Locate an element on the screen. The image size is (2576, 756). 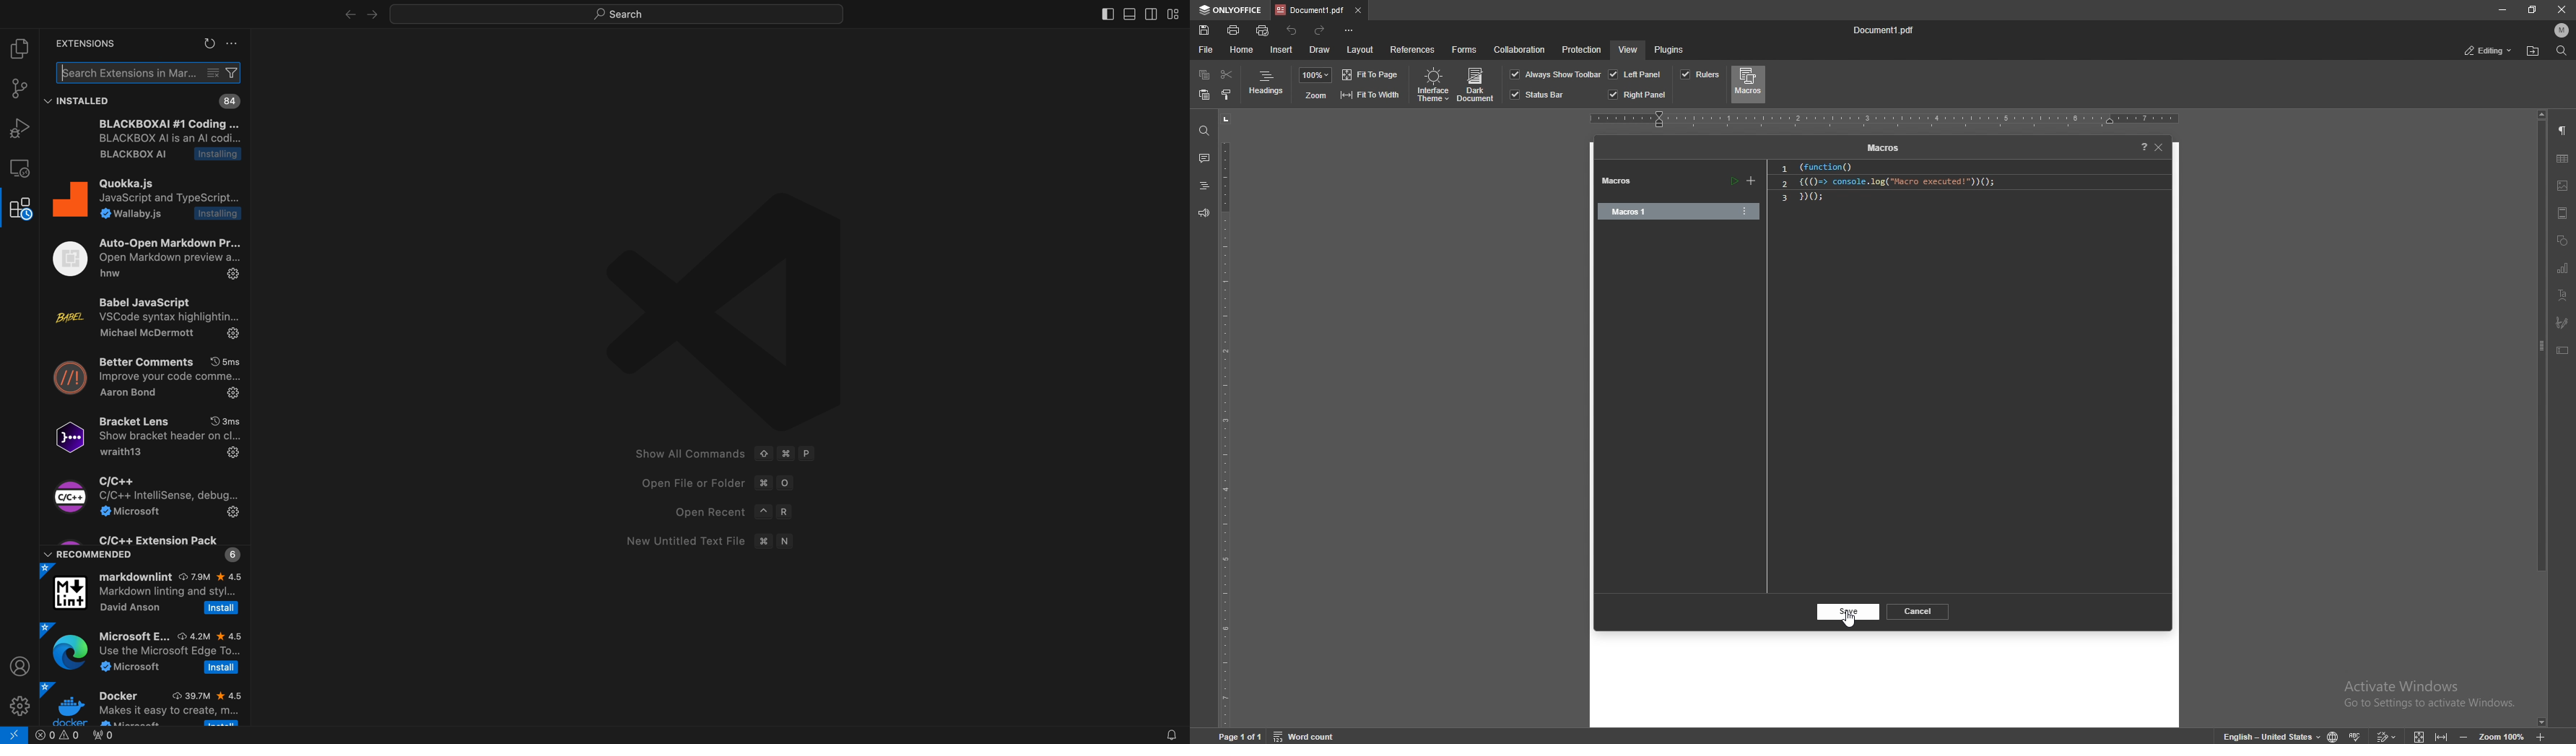
BLACKBOXAI #1 Coding ...
BLACKBOX Al is an Al codi...
BLACKBOX Al is located at coordinates (153, 143).